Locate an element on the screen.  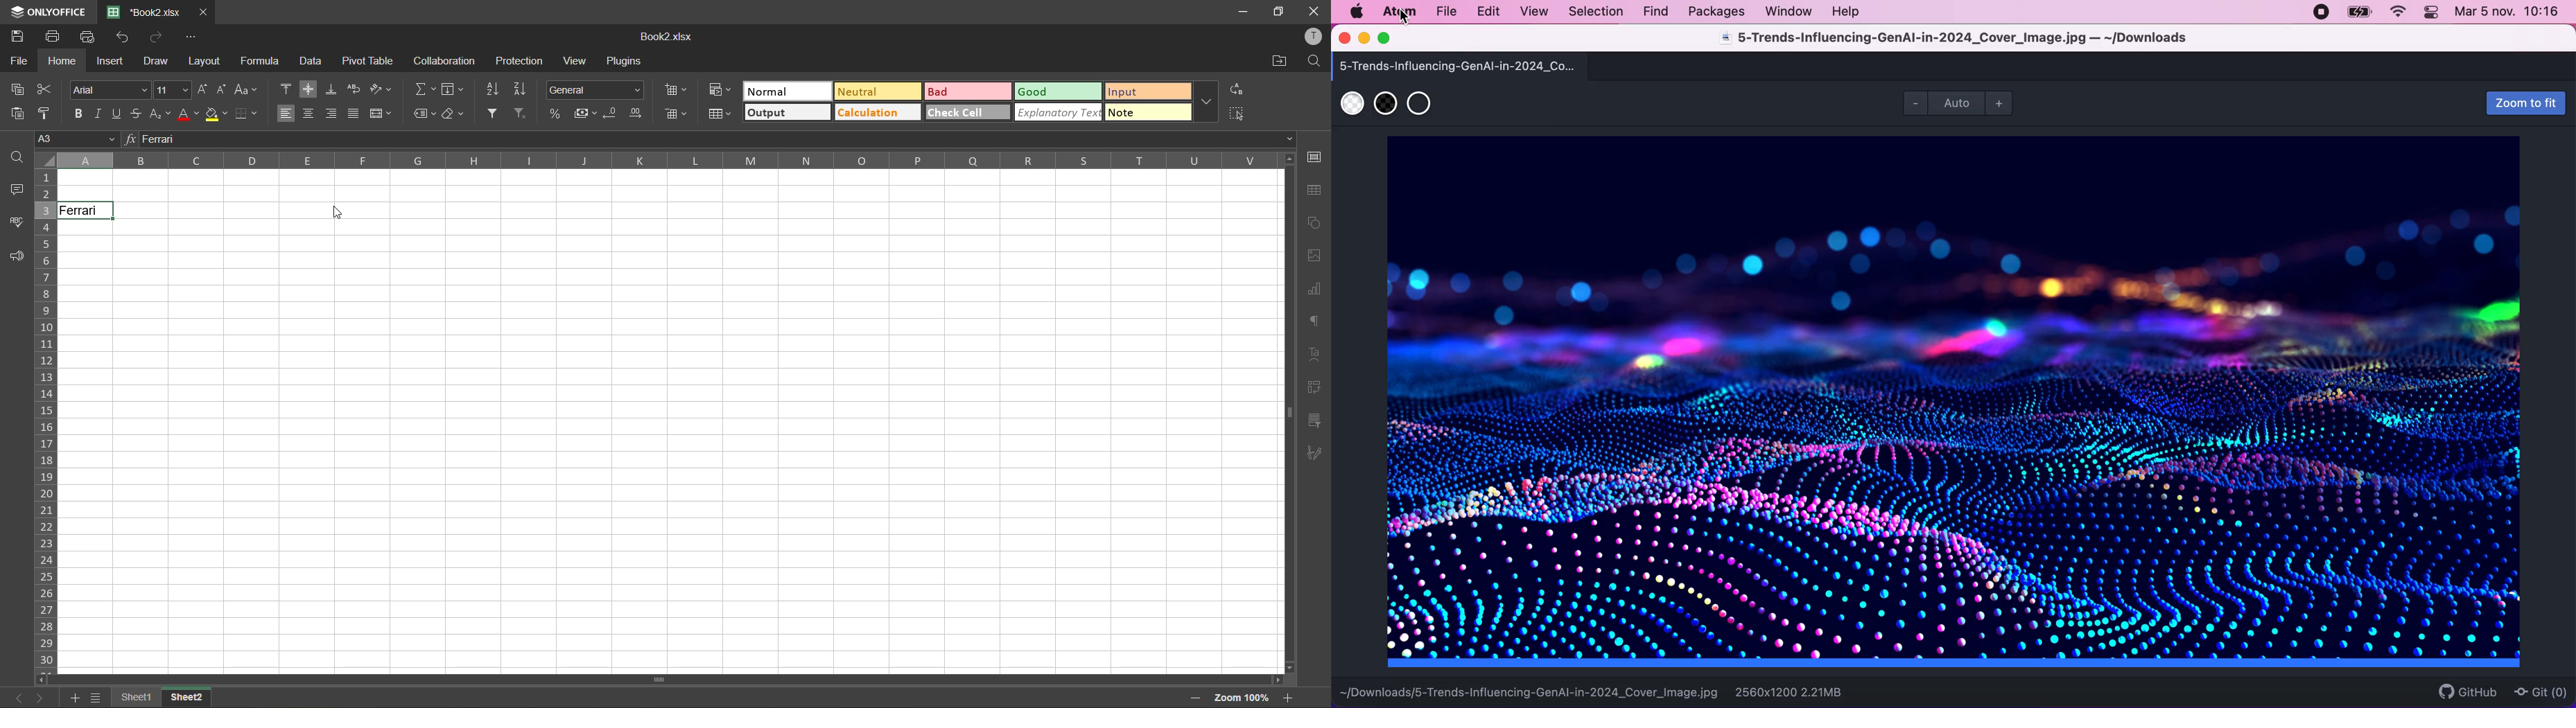
copy style is located at coordinates (46, 113).